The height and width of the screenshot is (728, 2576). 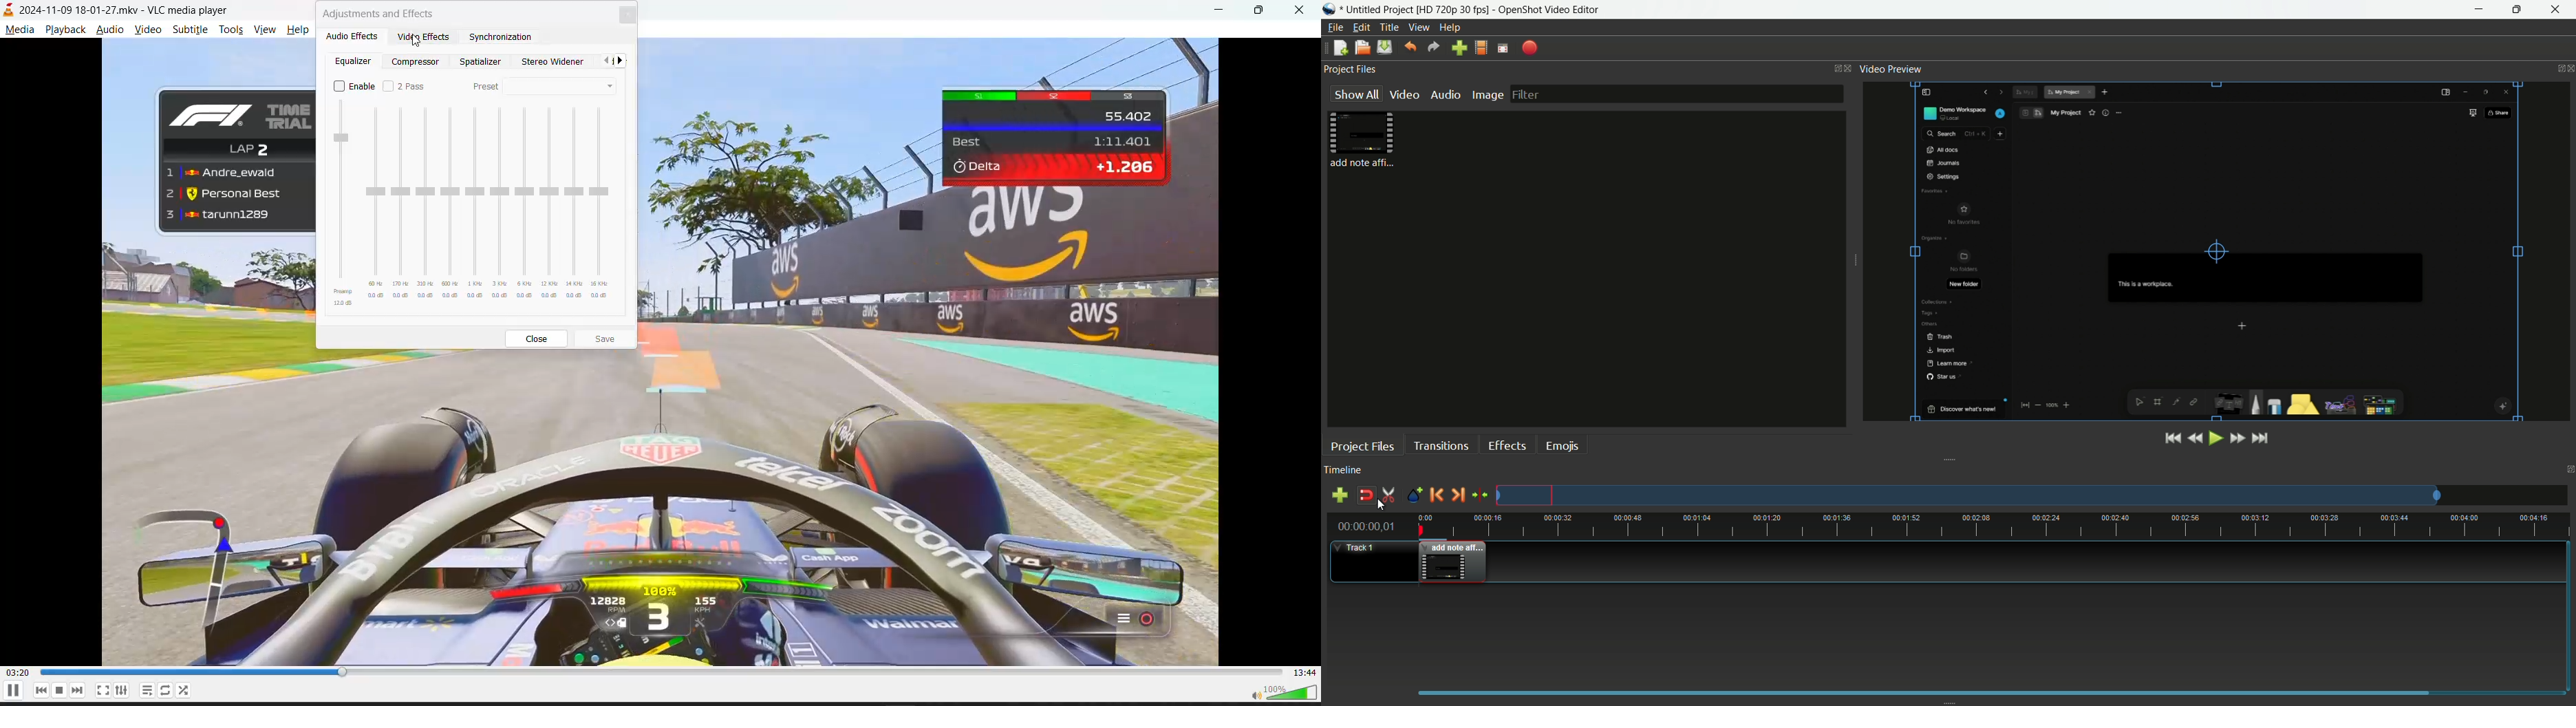 What do you see at coordinates (550, 202) in the screenshot?
I see `slider` at bounding box center [550, 202].